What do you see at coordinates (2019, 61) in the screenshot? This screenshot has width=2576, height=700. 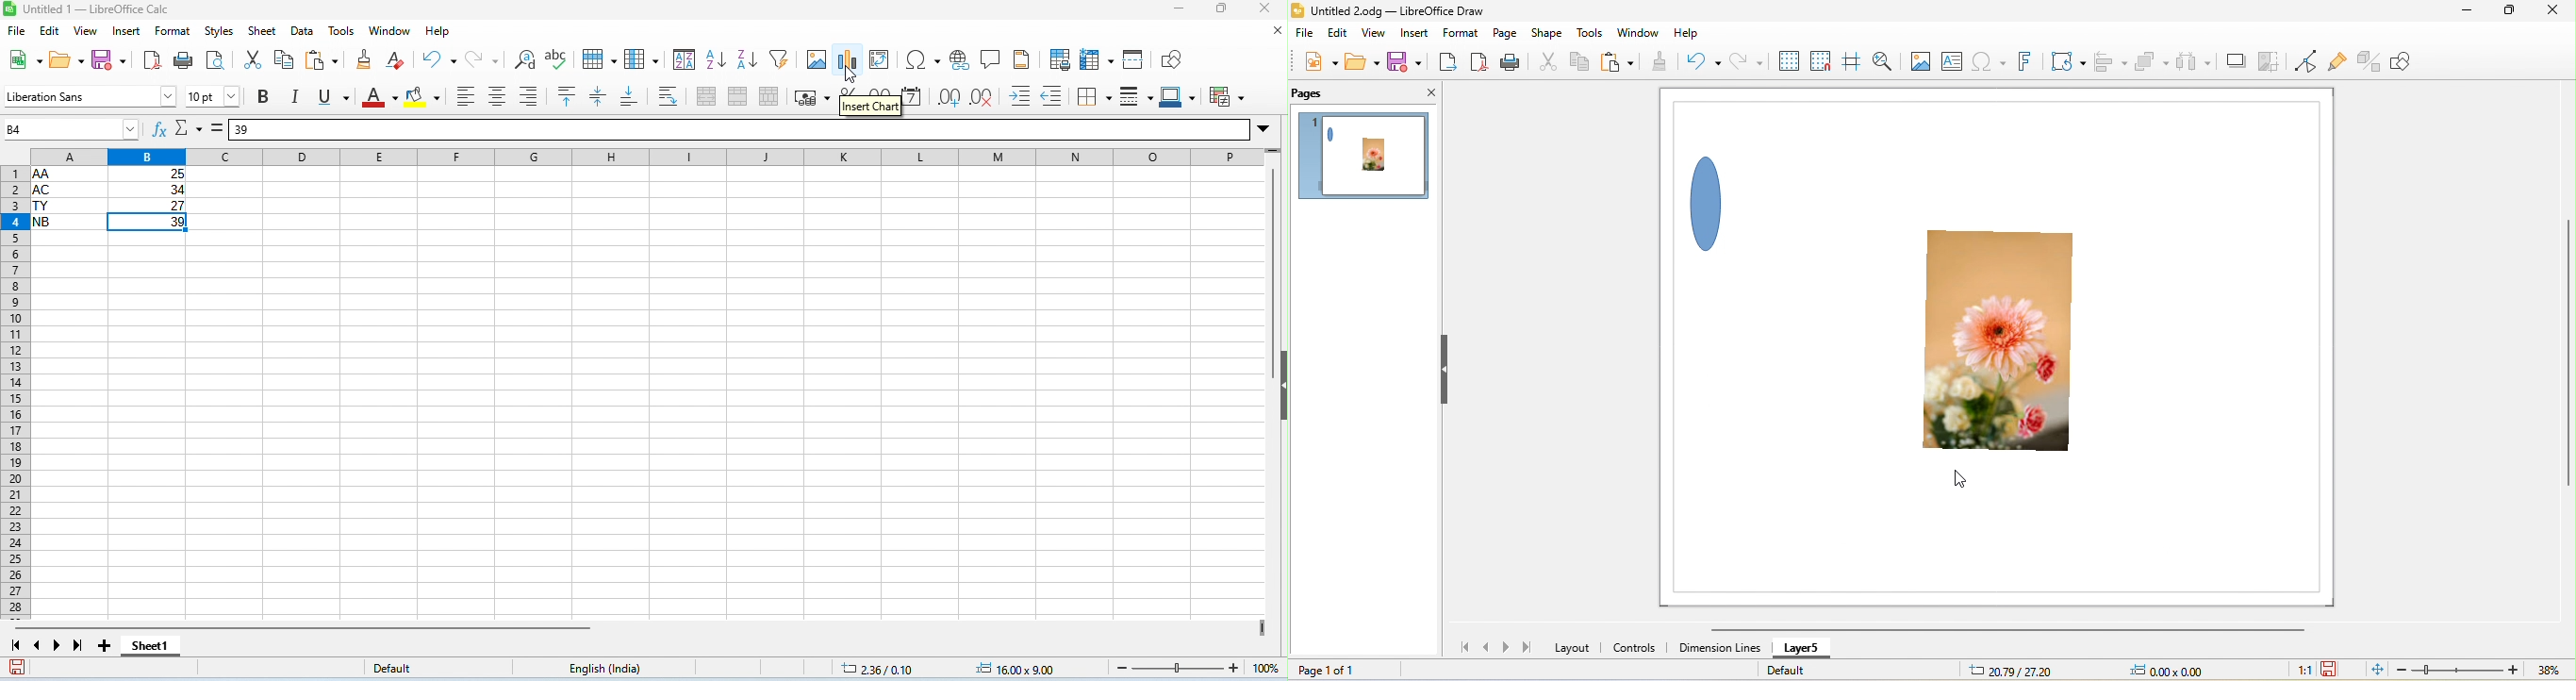 I see `font work text` at bounding box center [2019, 61].